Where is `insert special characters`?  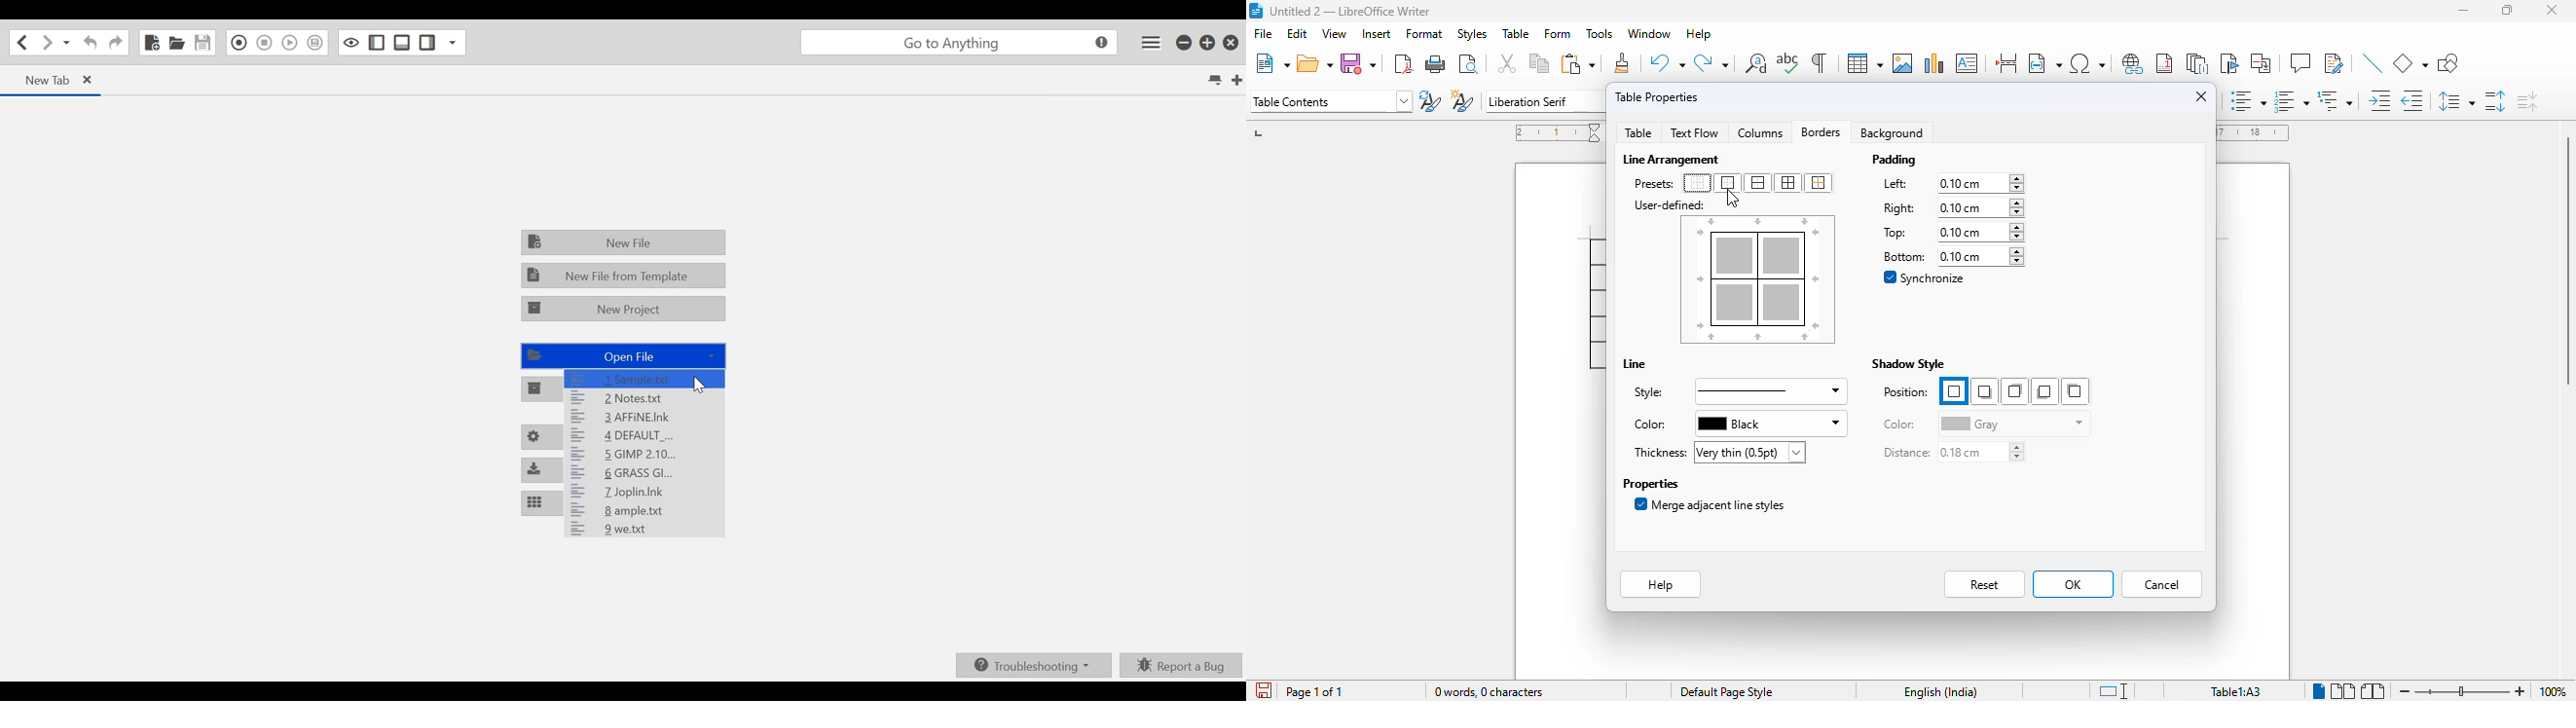 insert special characters is located at coordinates (2087, 63).